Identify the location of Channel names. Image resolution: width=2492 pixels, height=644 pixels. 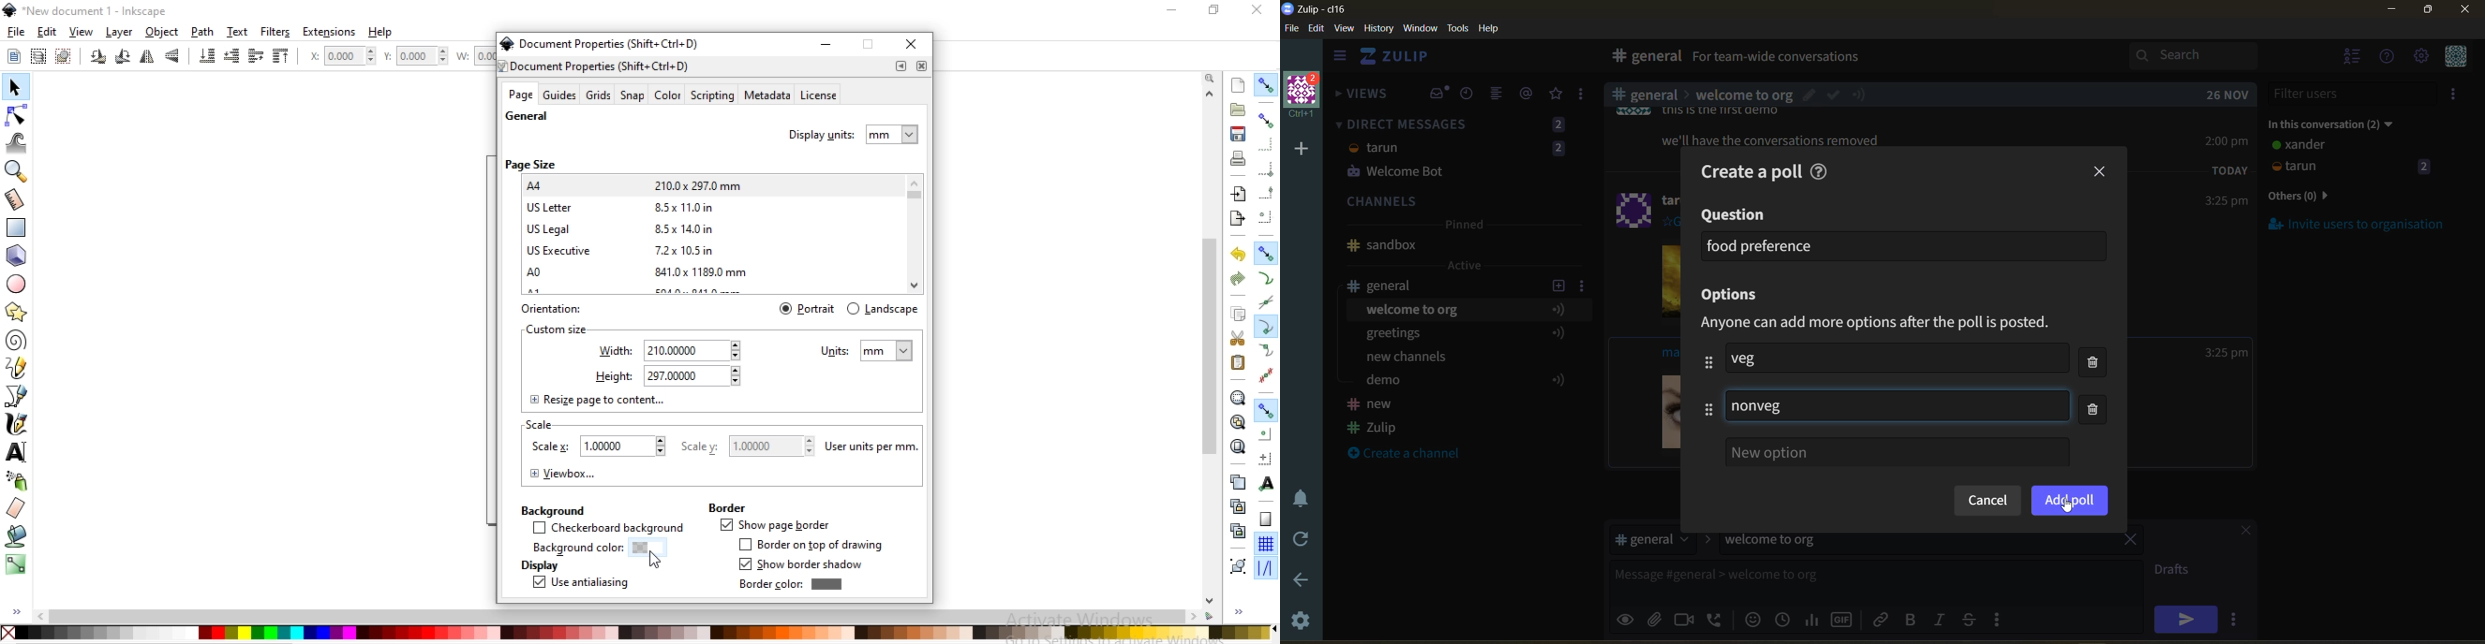
(1374, 417).